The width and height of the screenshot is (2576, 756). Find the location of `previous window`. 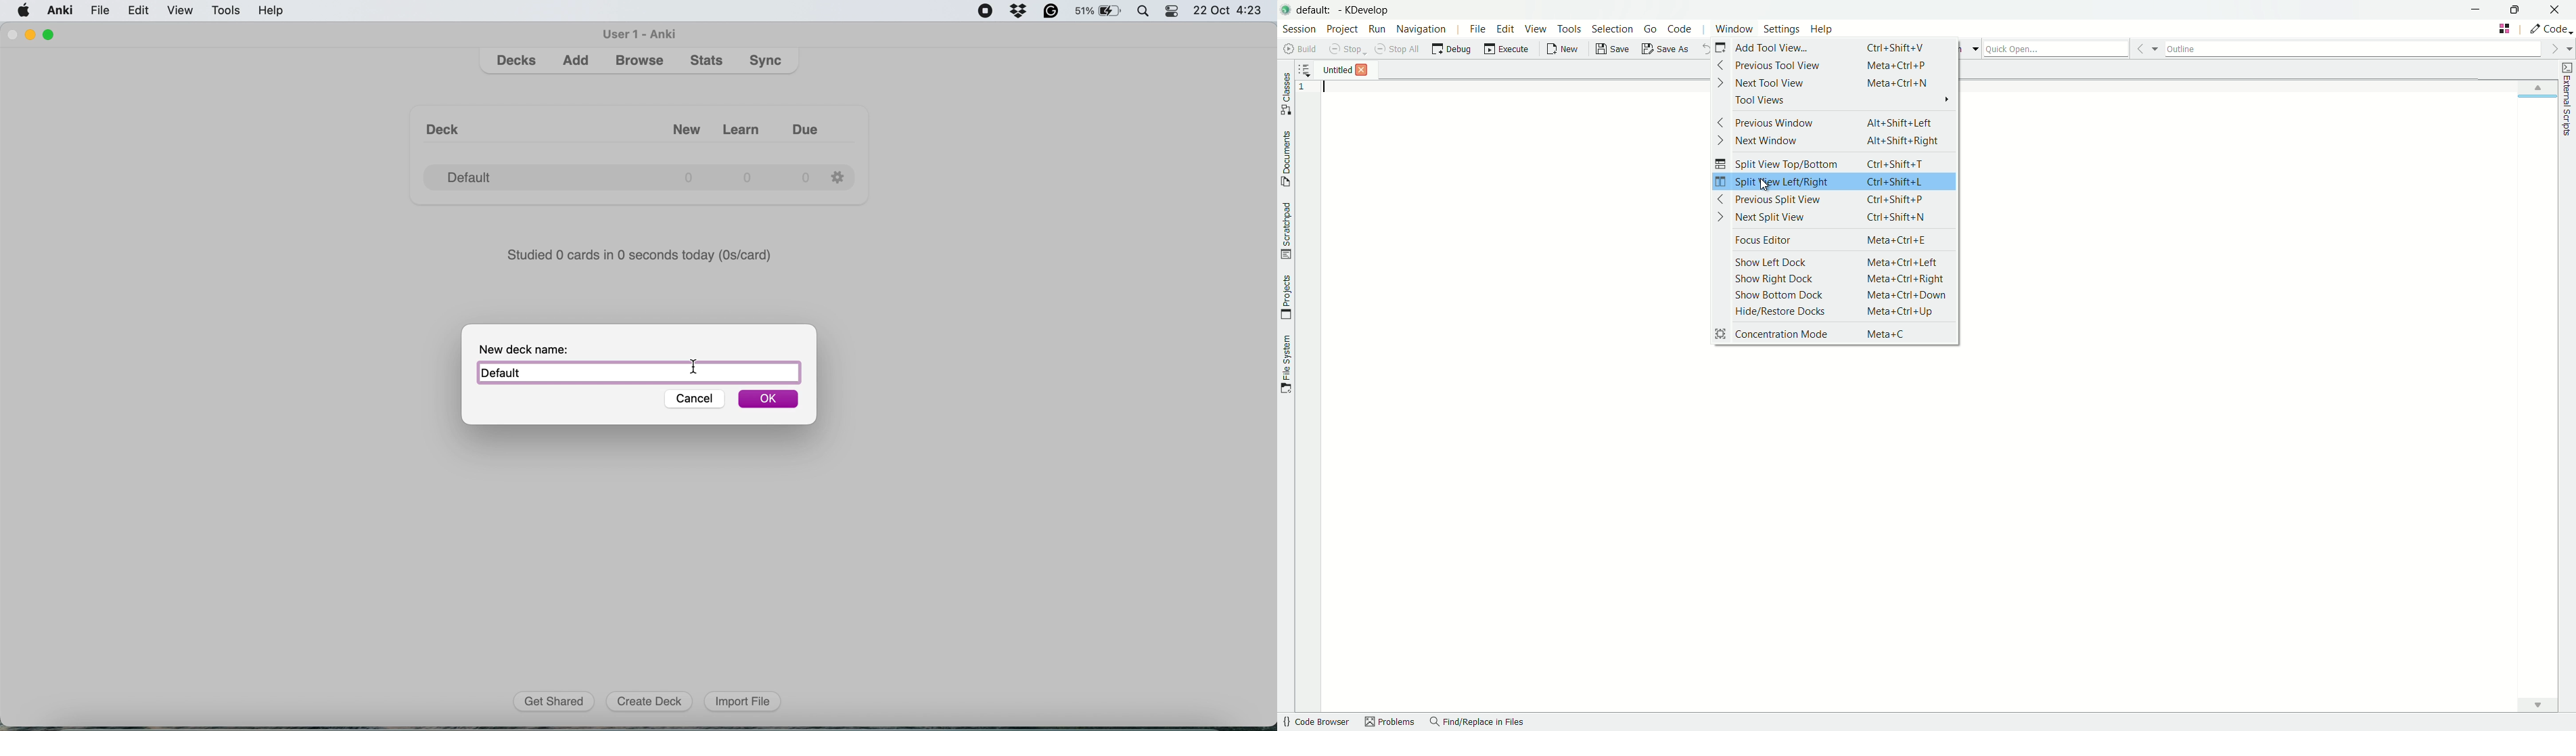

previous window is located at coordinates (1781, 123).